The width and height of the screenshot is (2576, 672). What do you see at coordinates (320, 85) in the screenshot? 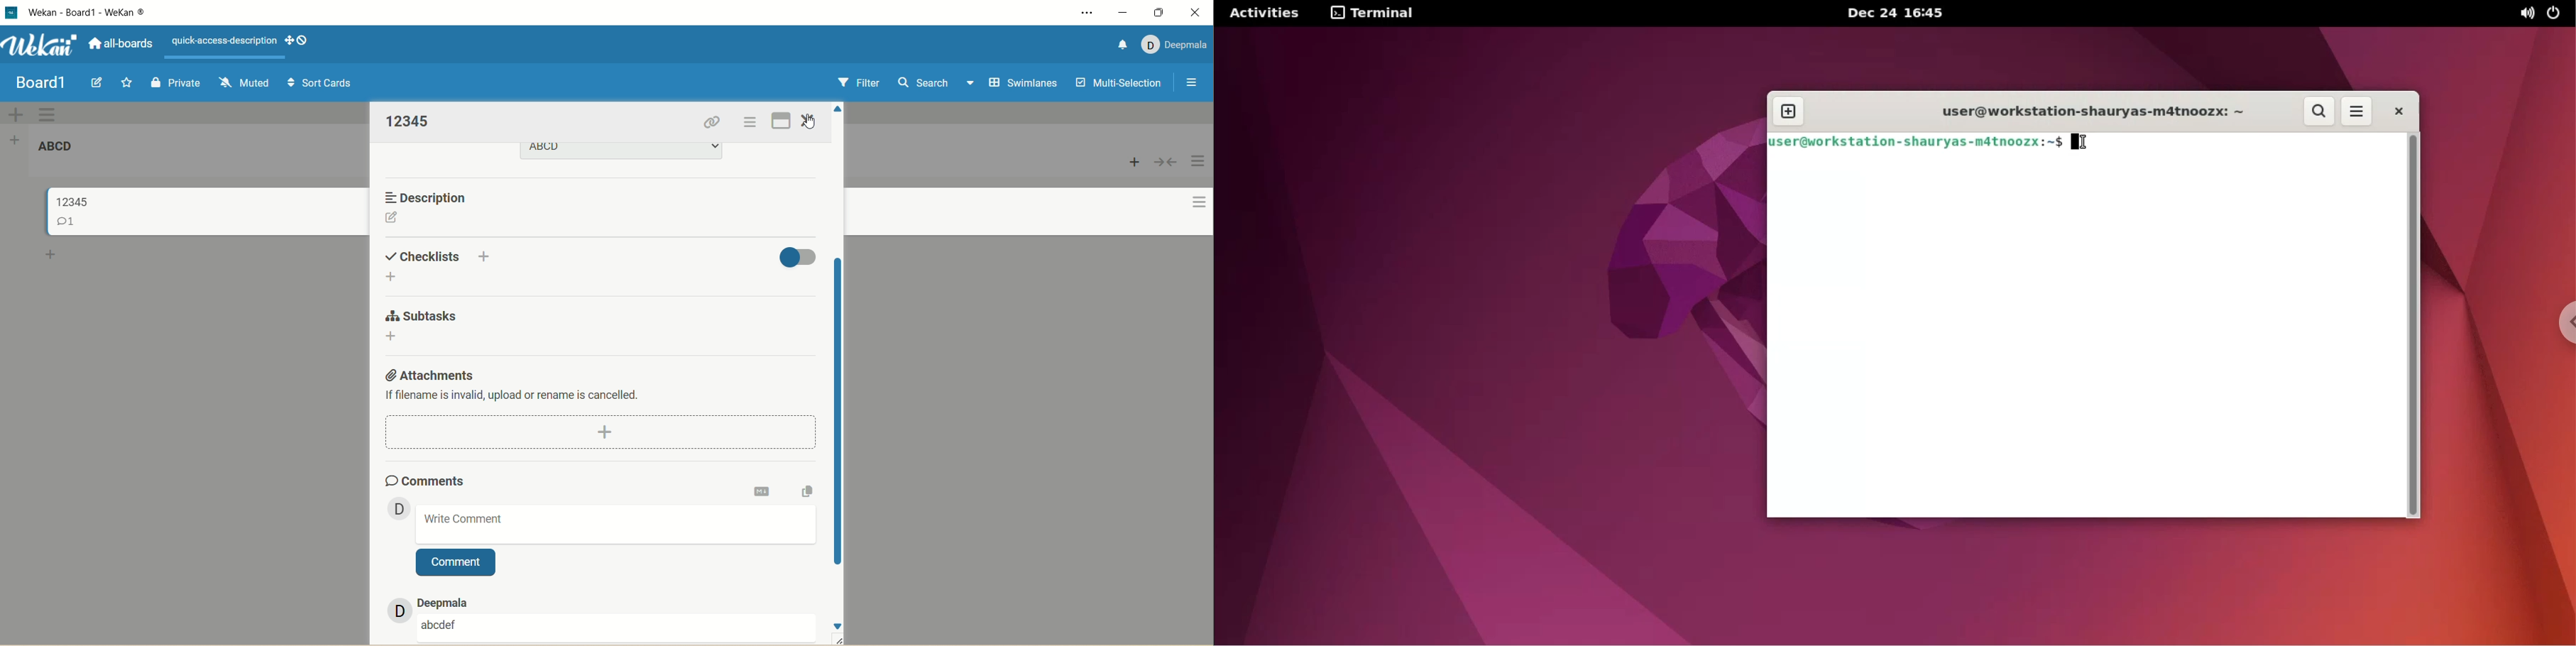
I see `sort cards` at bounding box center [320, 85].